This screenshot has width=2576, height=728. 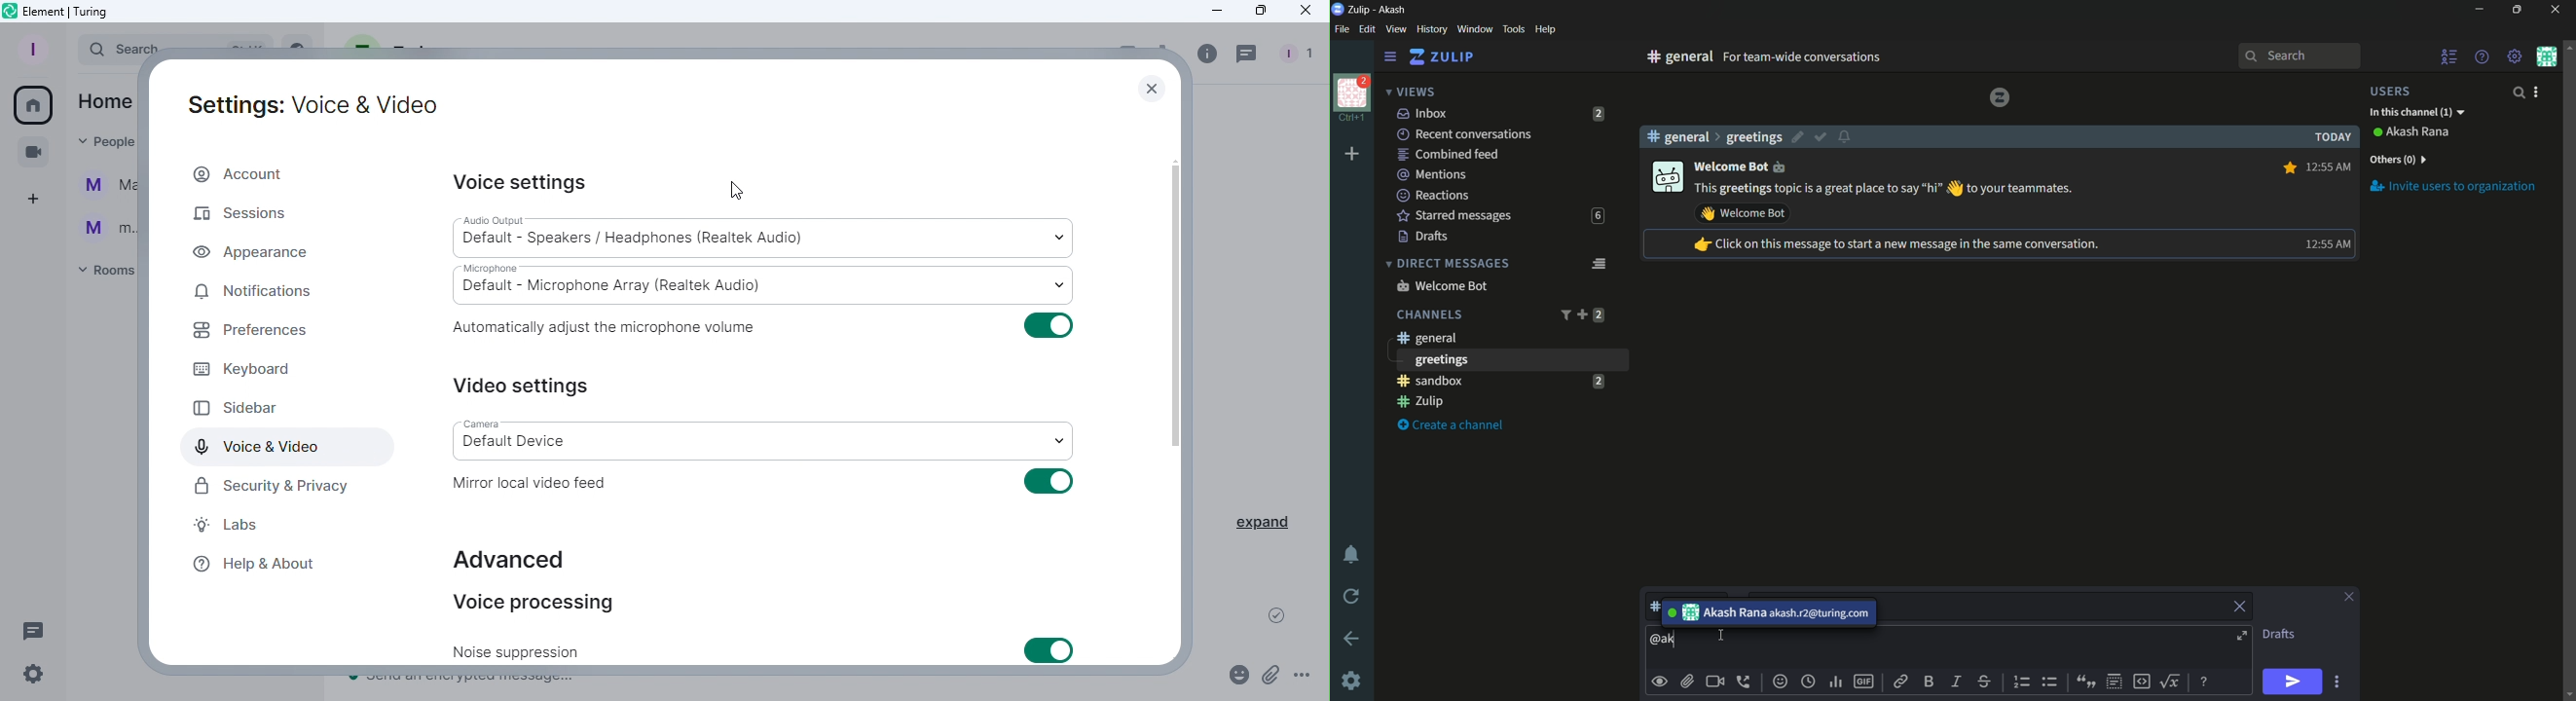 I want to click on profile, so click(x=1352, y=92).